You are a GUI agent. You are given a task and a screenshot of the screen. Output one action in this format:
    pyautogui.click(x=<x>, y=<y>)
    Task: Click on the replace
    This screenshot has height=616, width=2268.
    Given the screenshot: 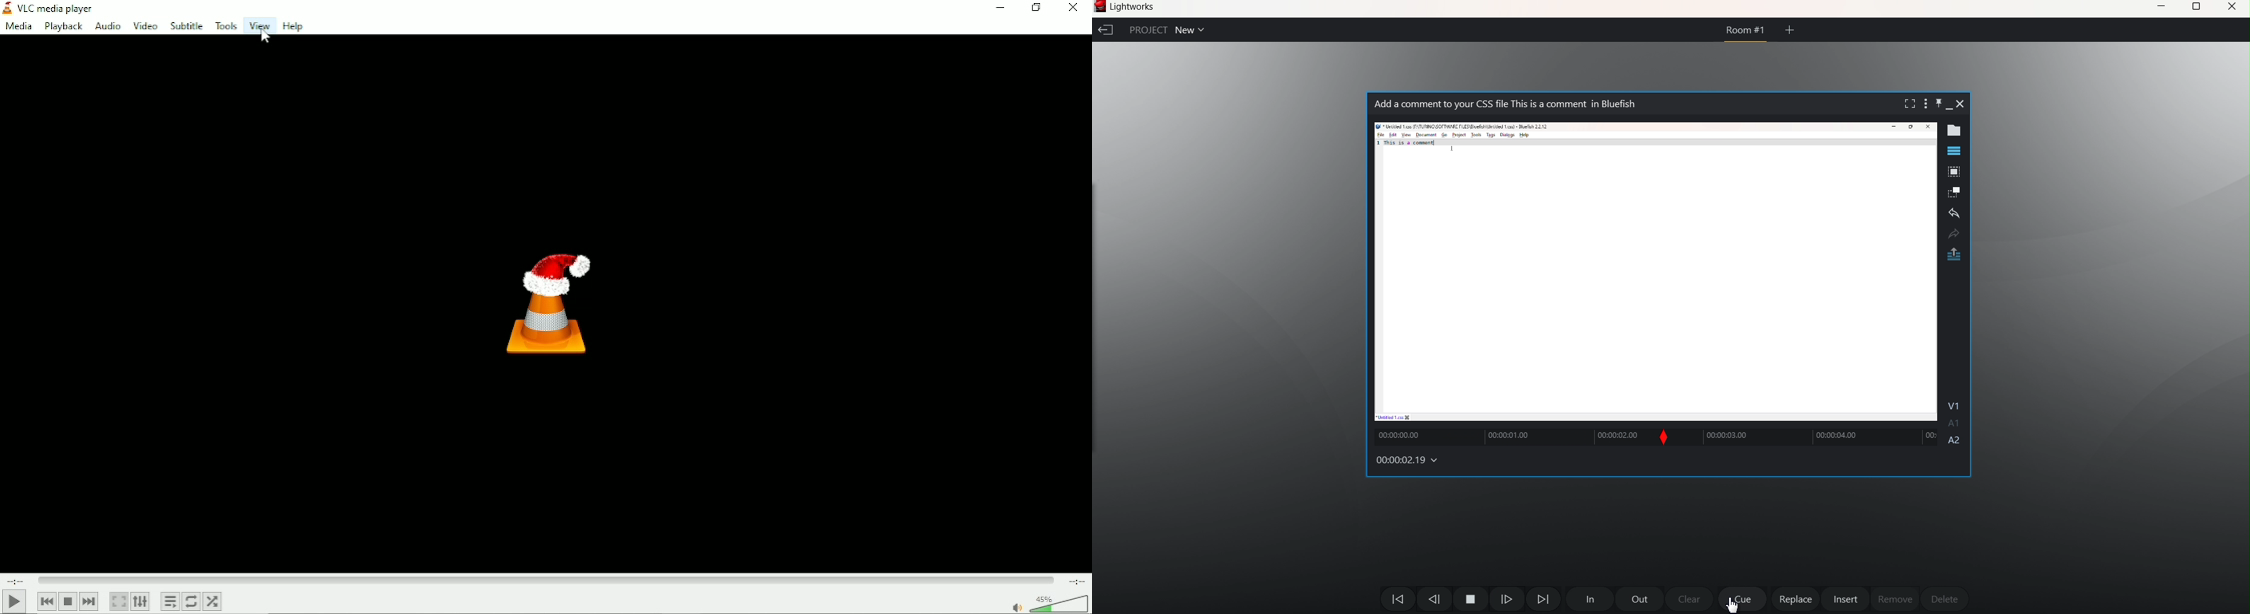 What is the action you would take?
    pyautogui.click(x=1797, y=599)
    